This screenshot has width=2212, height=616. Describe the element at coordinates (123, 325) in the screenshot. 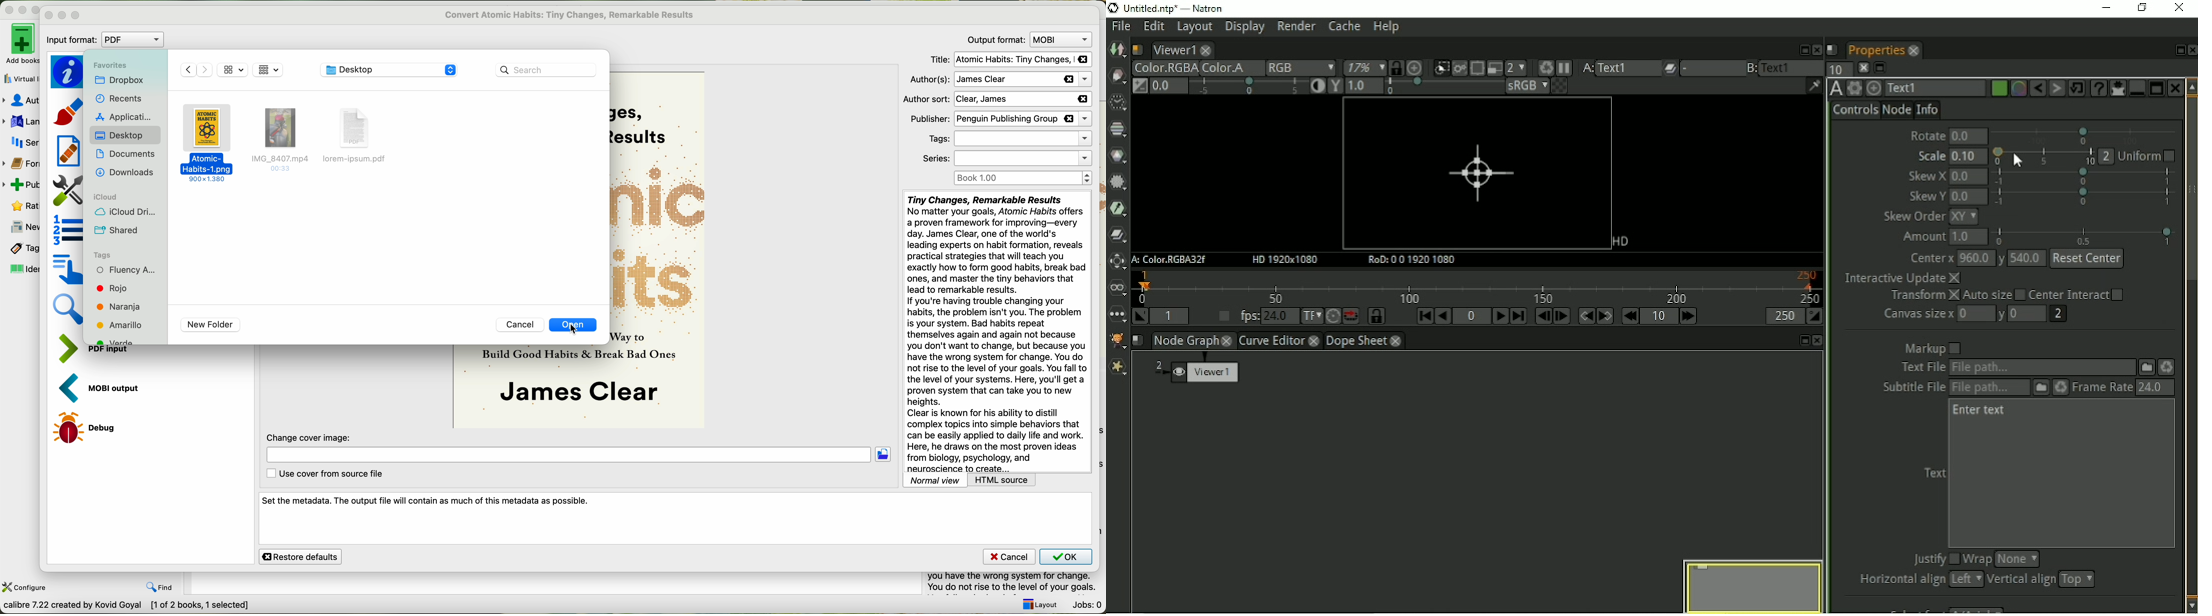

I see `yellow tag` at that location.